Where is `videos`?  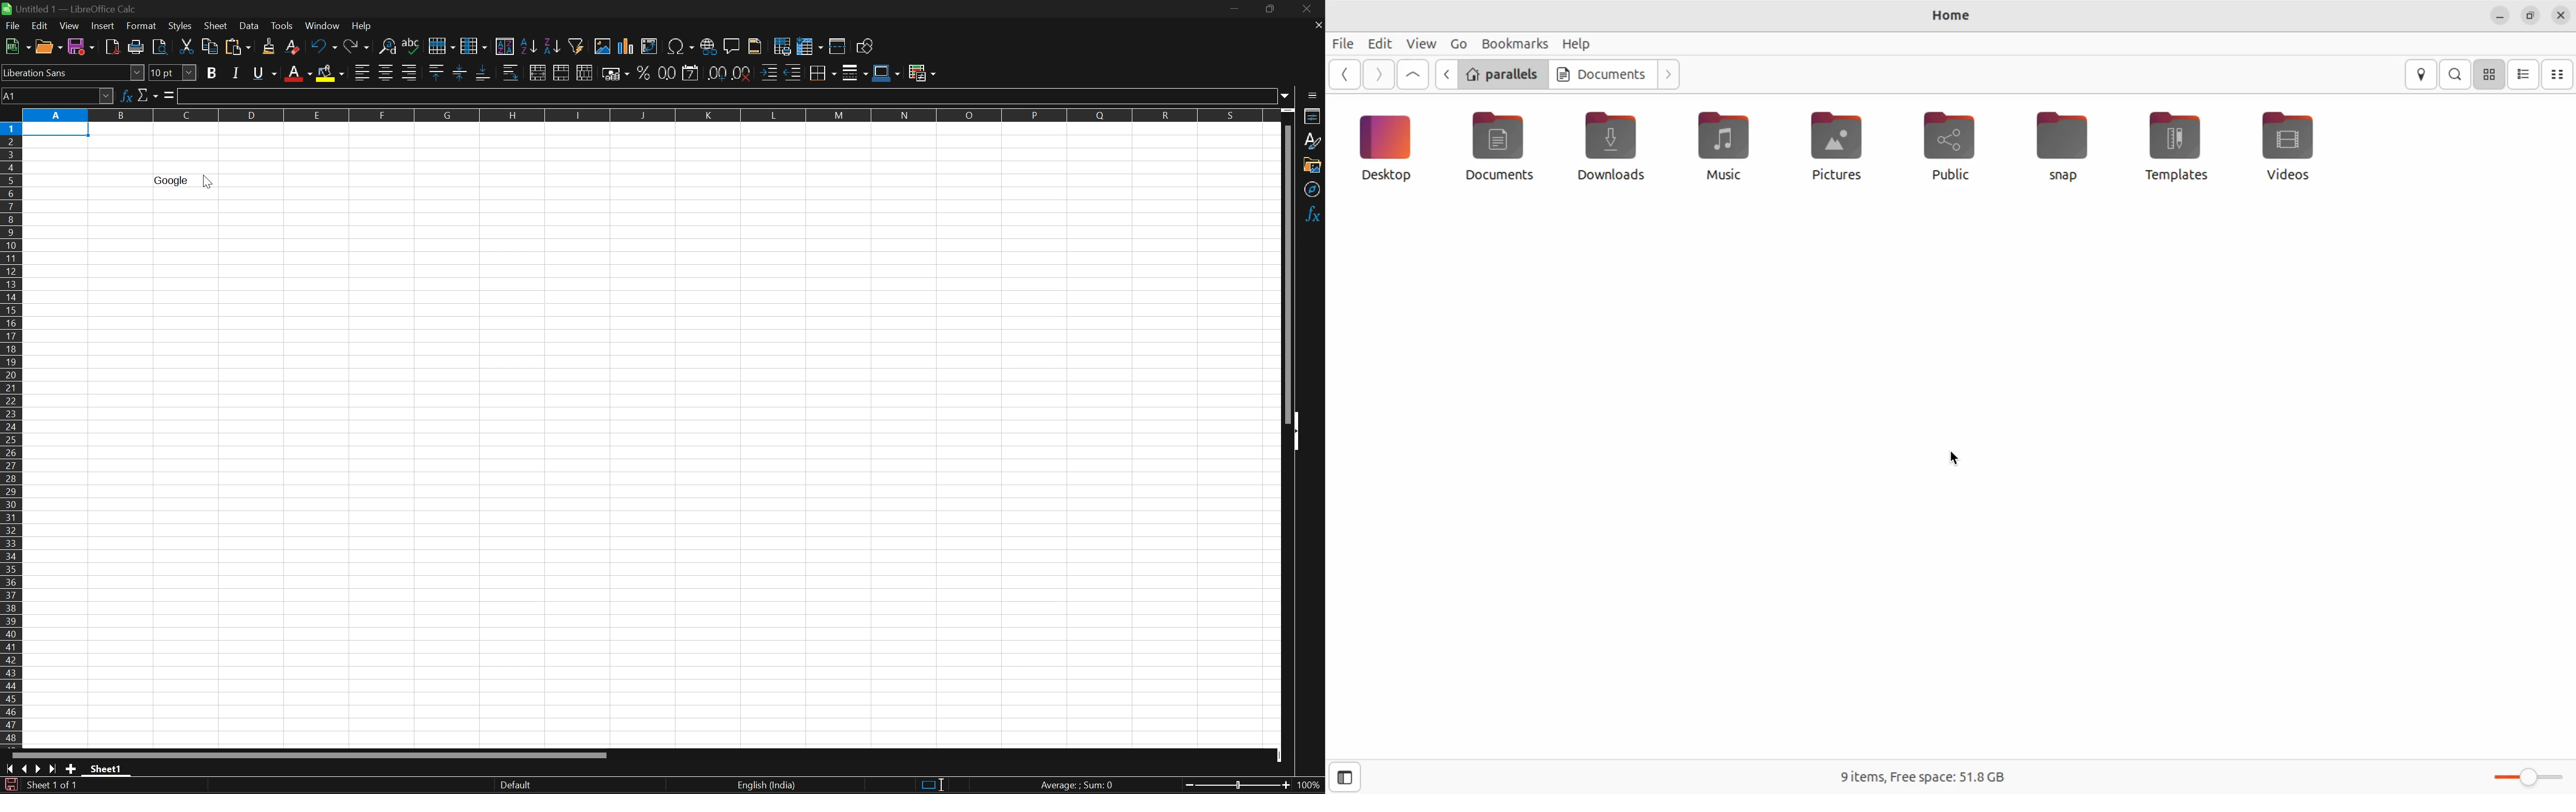
videos is located at coordinates (2293, 147).